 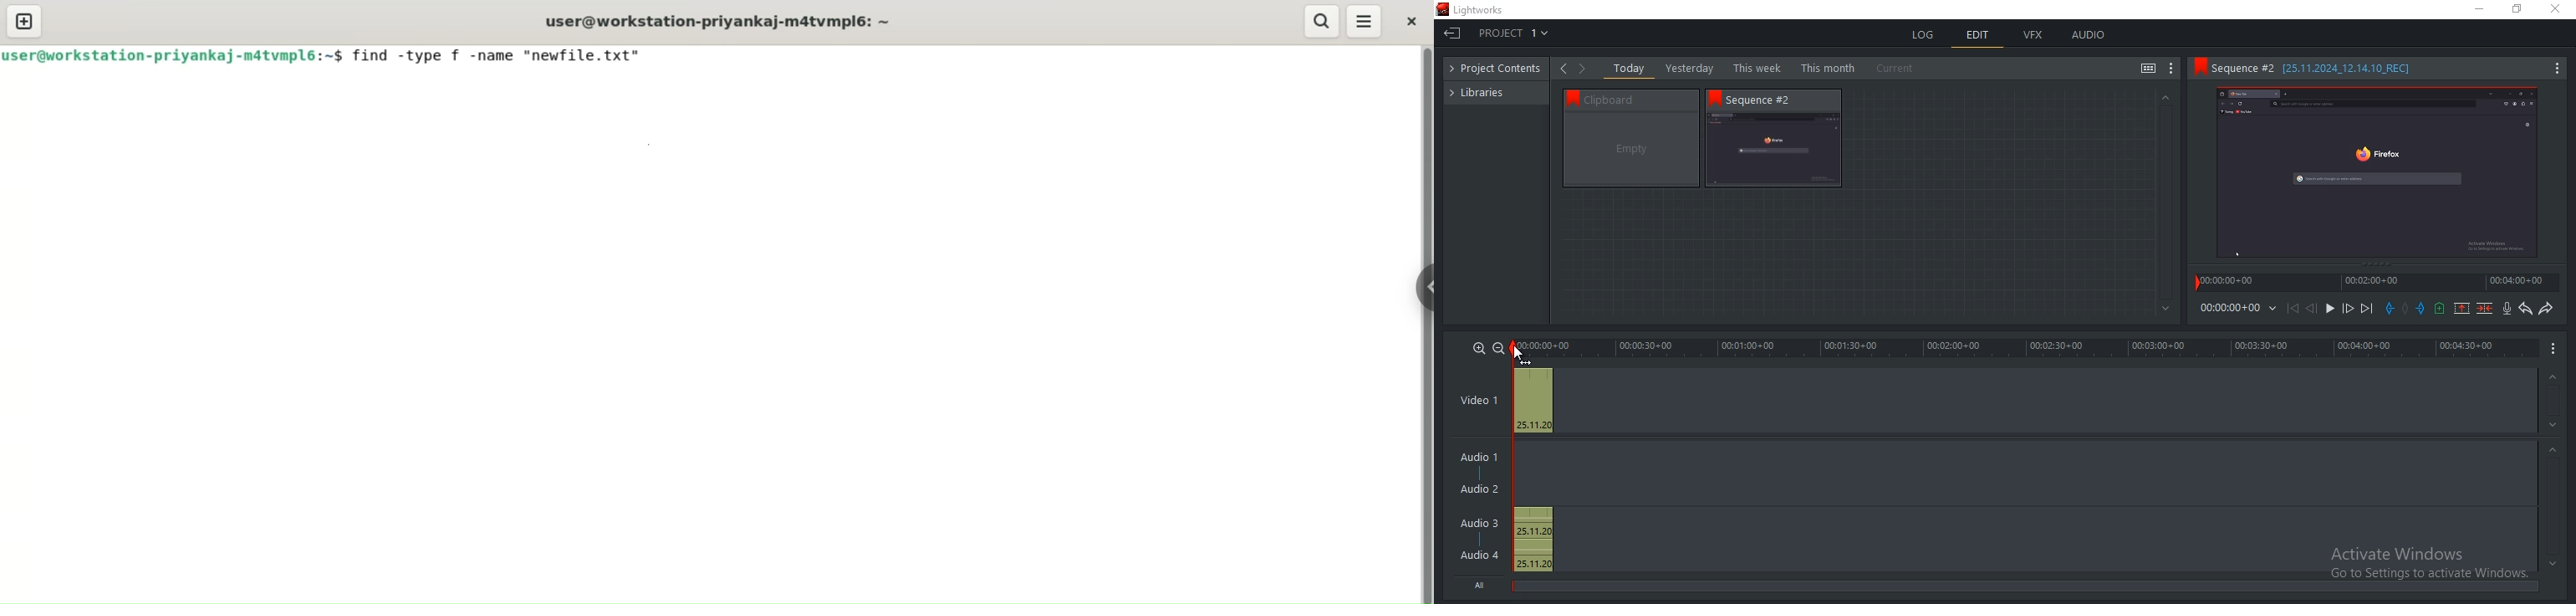 What do you see at coordinates (1517, 468) in the screenshot?
I see `Sequence Marker` at bounding box center [1517, 468].